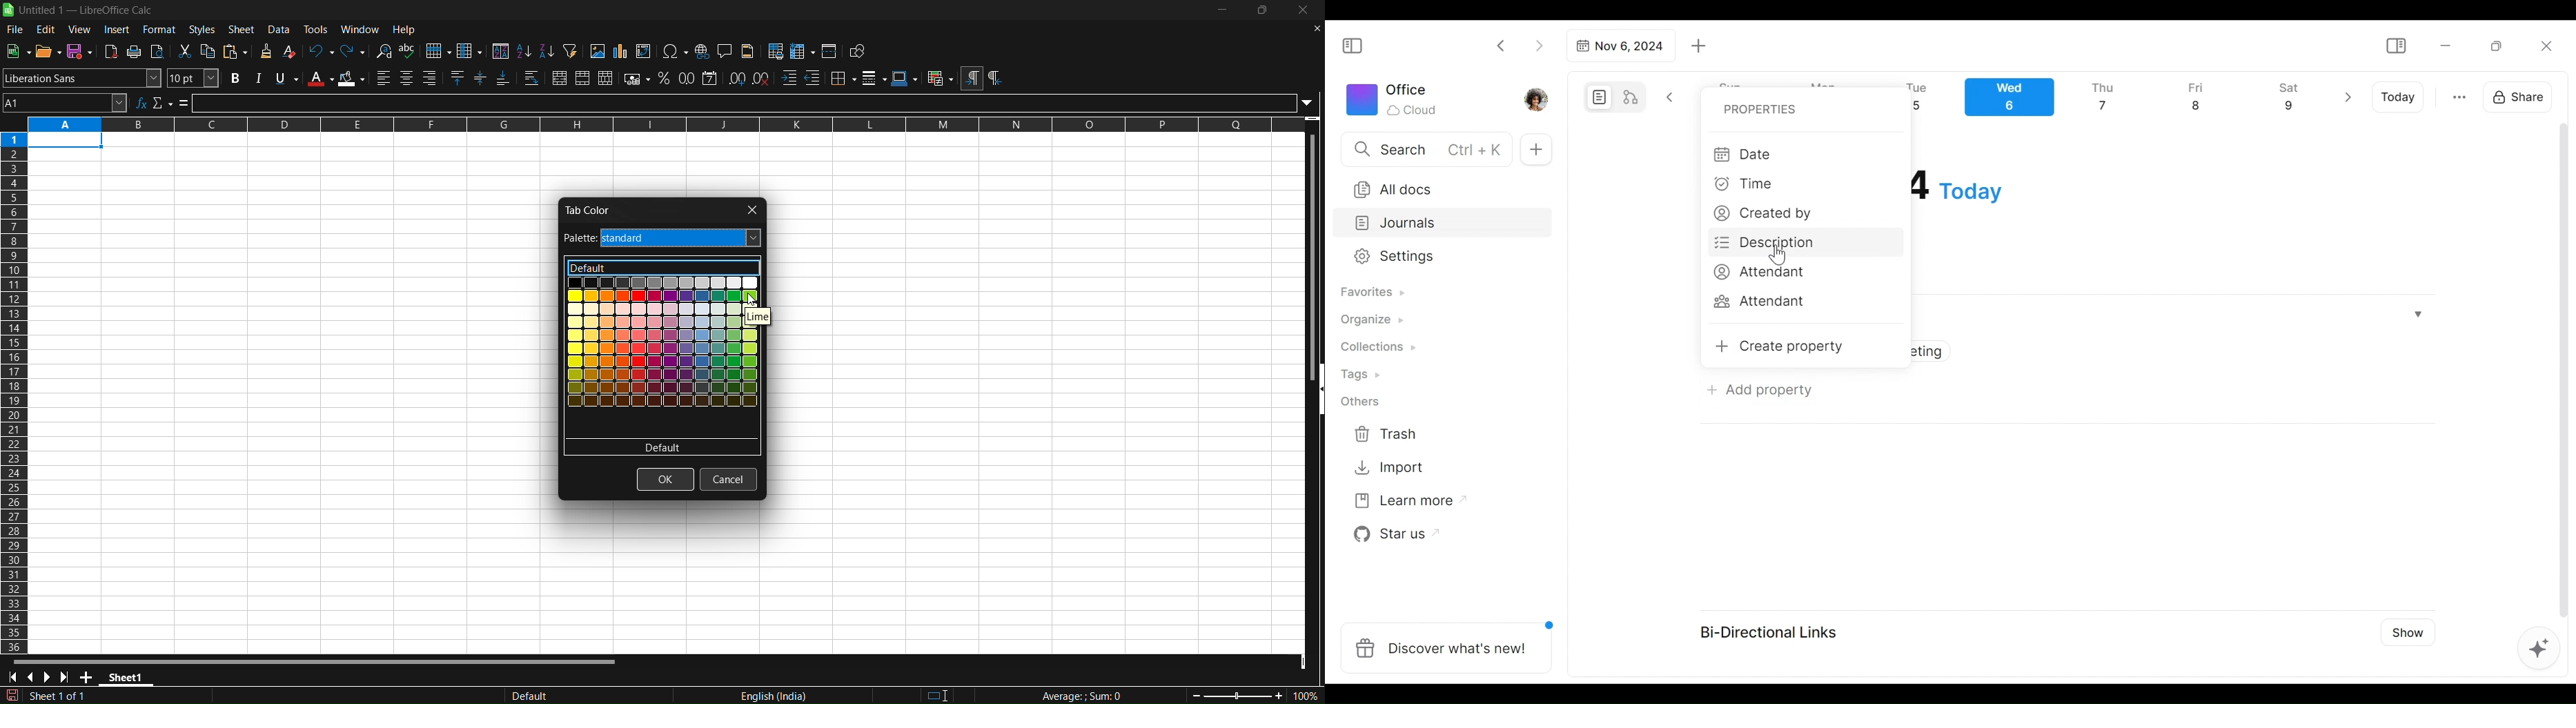  Describe the element at coordinates (471, 50) in the screenshot. I see `column` at that location.